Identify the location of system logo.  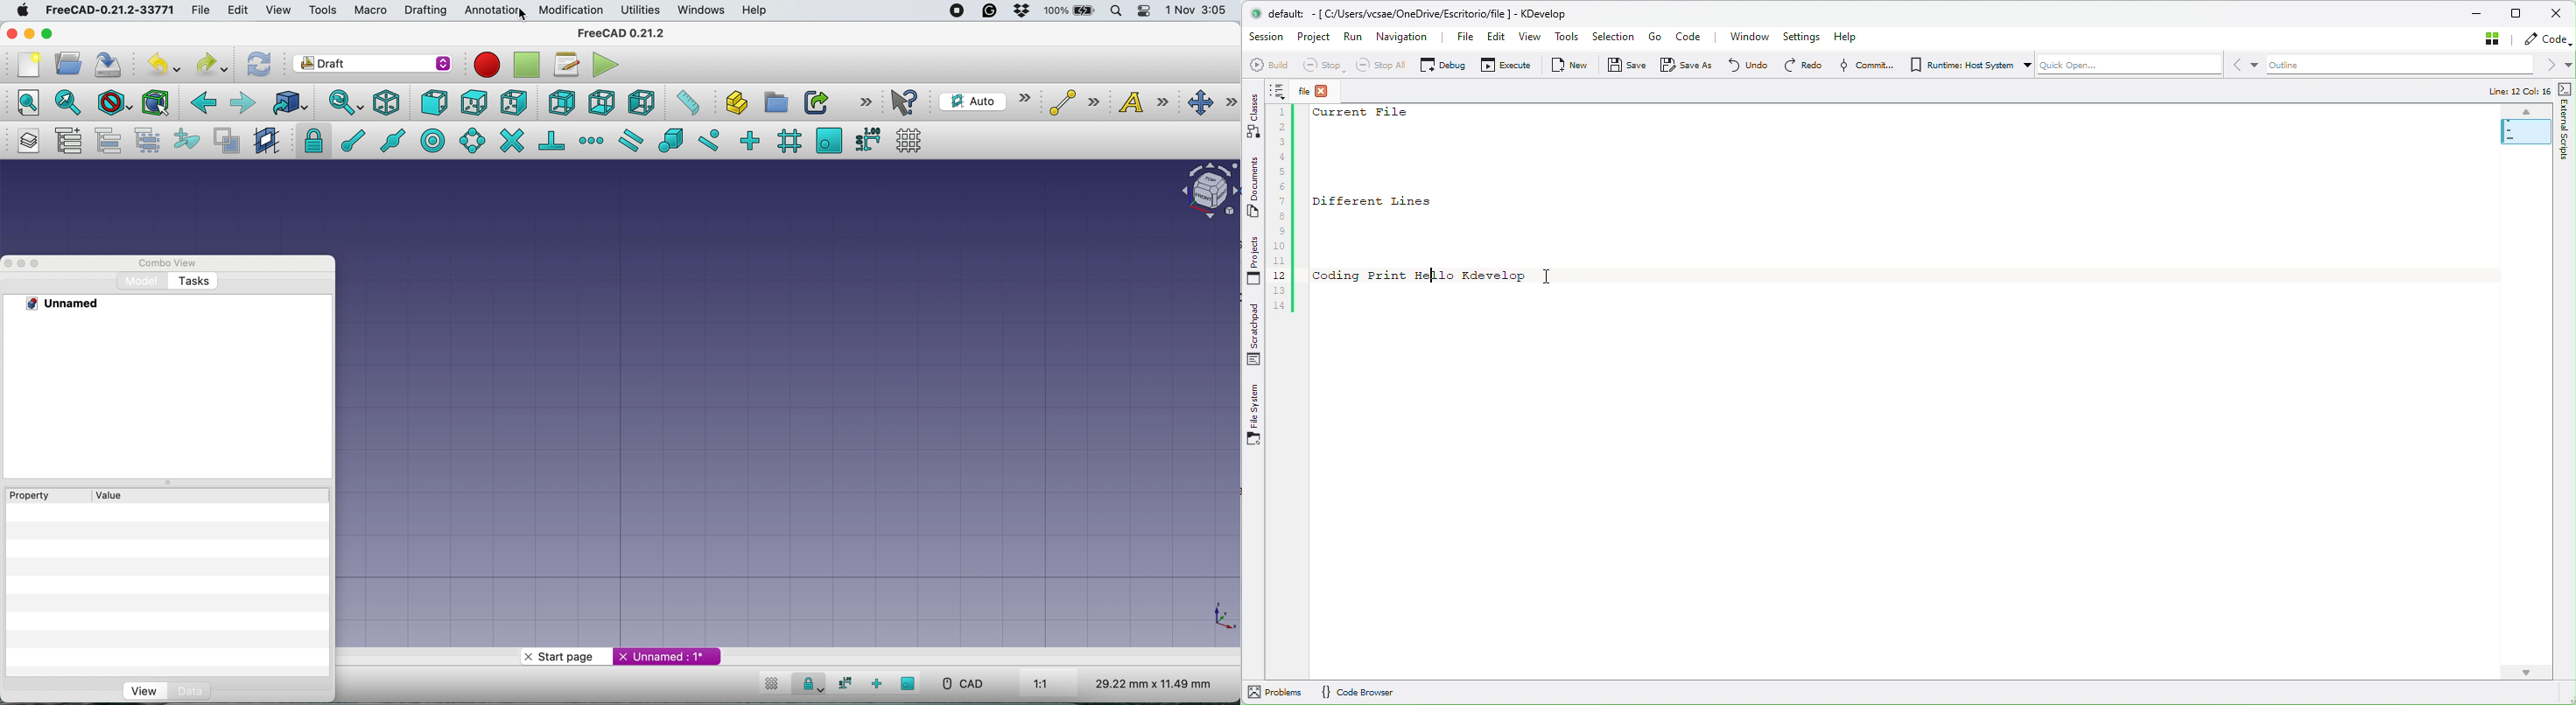
(21, 9).